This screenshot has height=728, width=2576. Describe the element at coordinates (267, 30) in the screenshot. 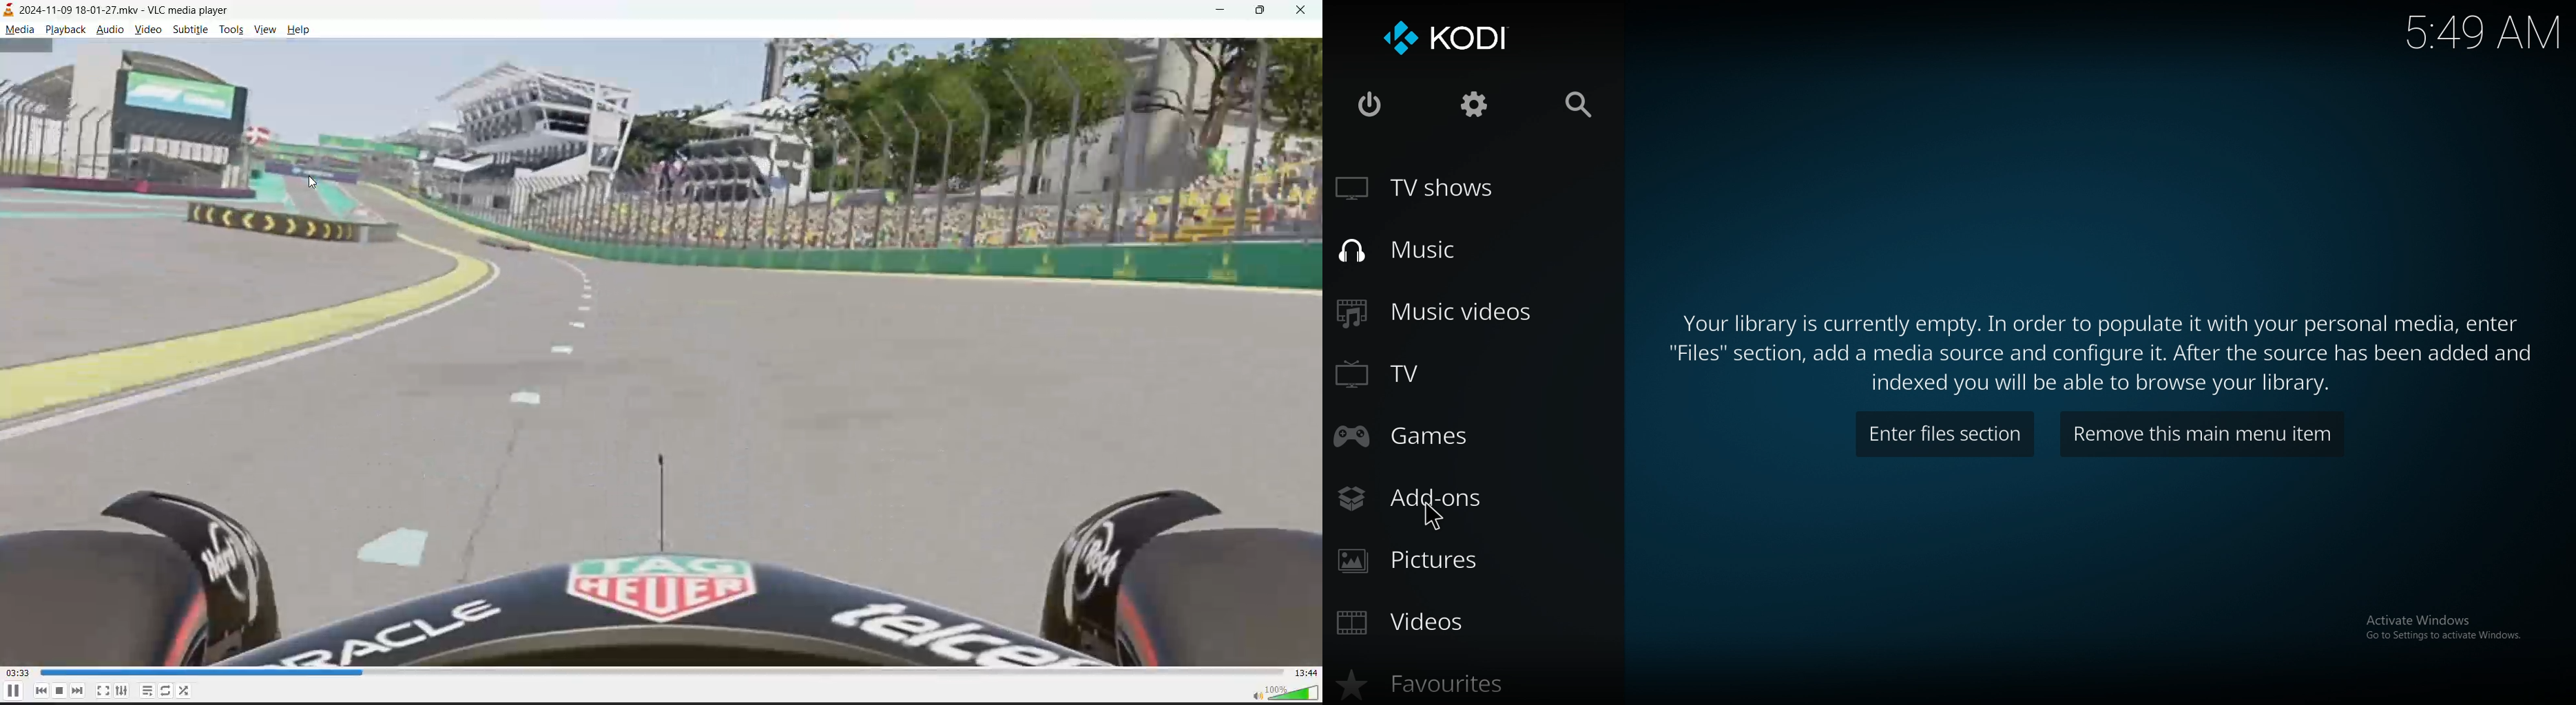

I see `view` at that location.